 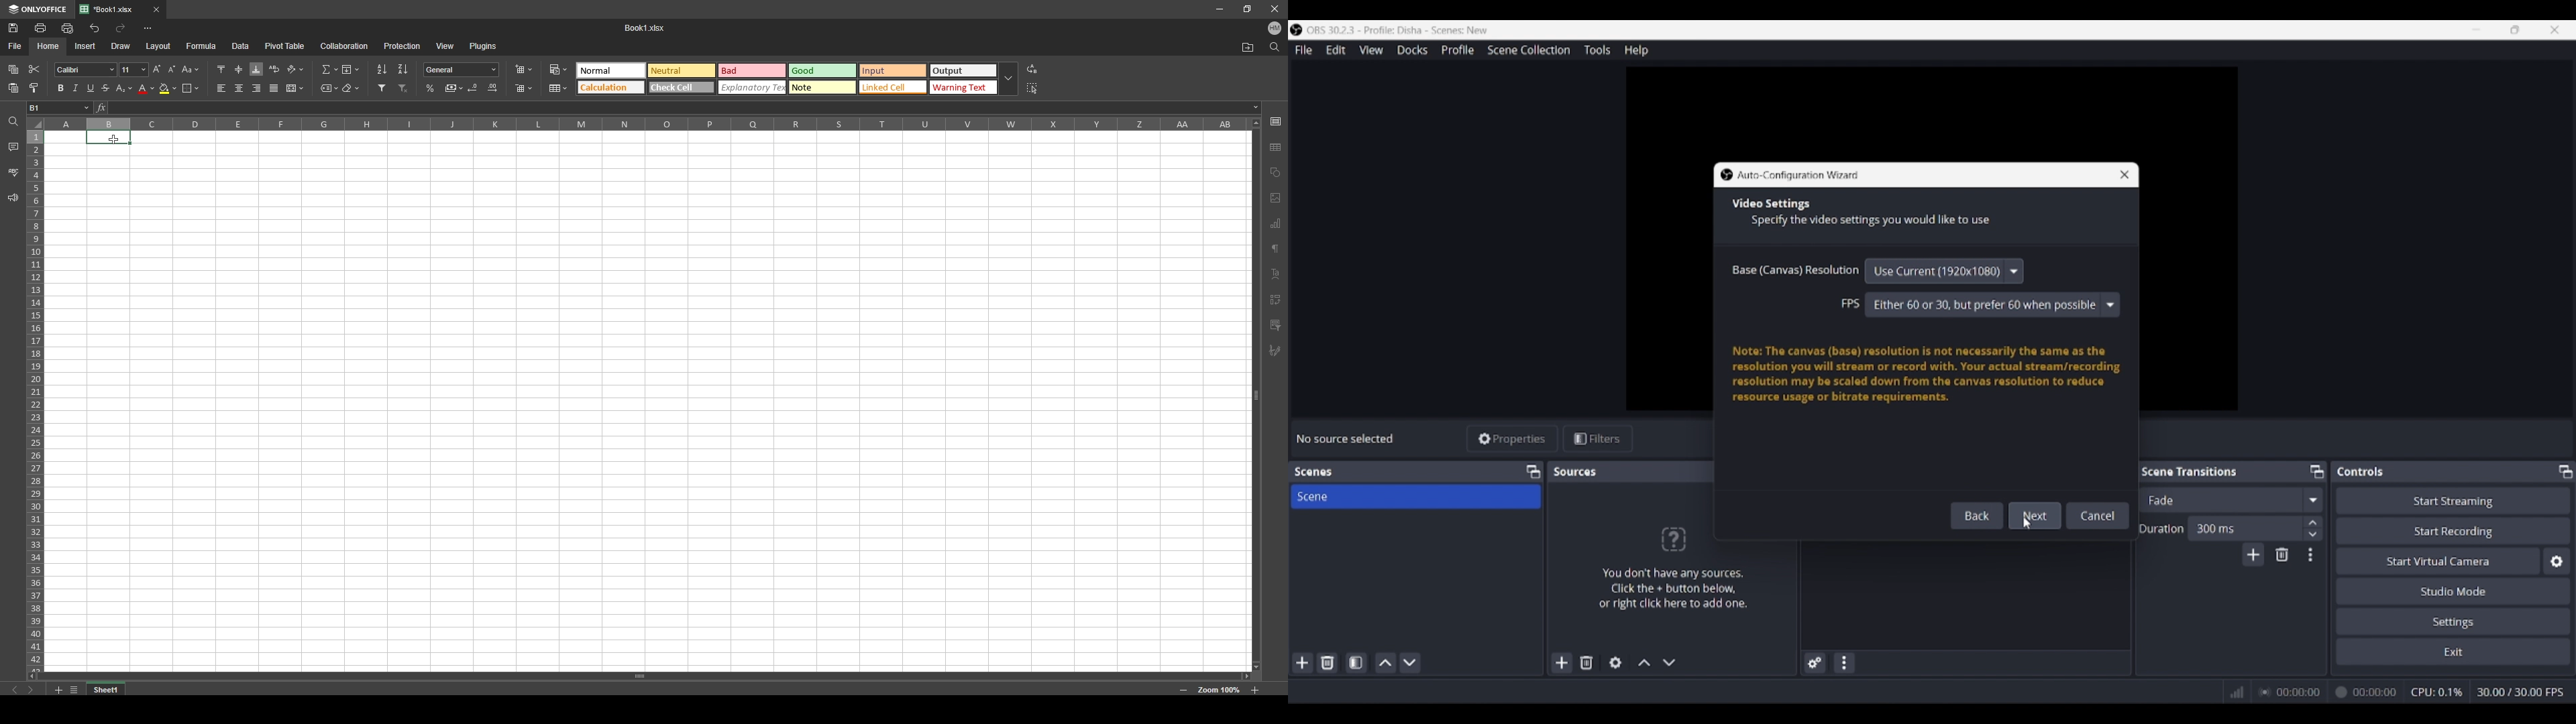 What do you see at coordinates (1672, 567) in the screenshot?
I see `Panel logo and text` at bounding box center [1672, 567].